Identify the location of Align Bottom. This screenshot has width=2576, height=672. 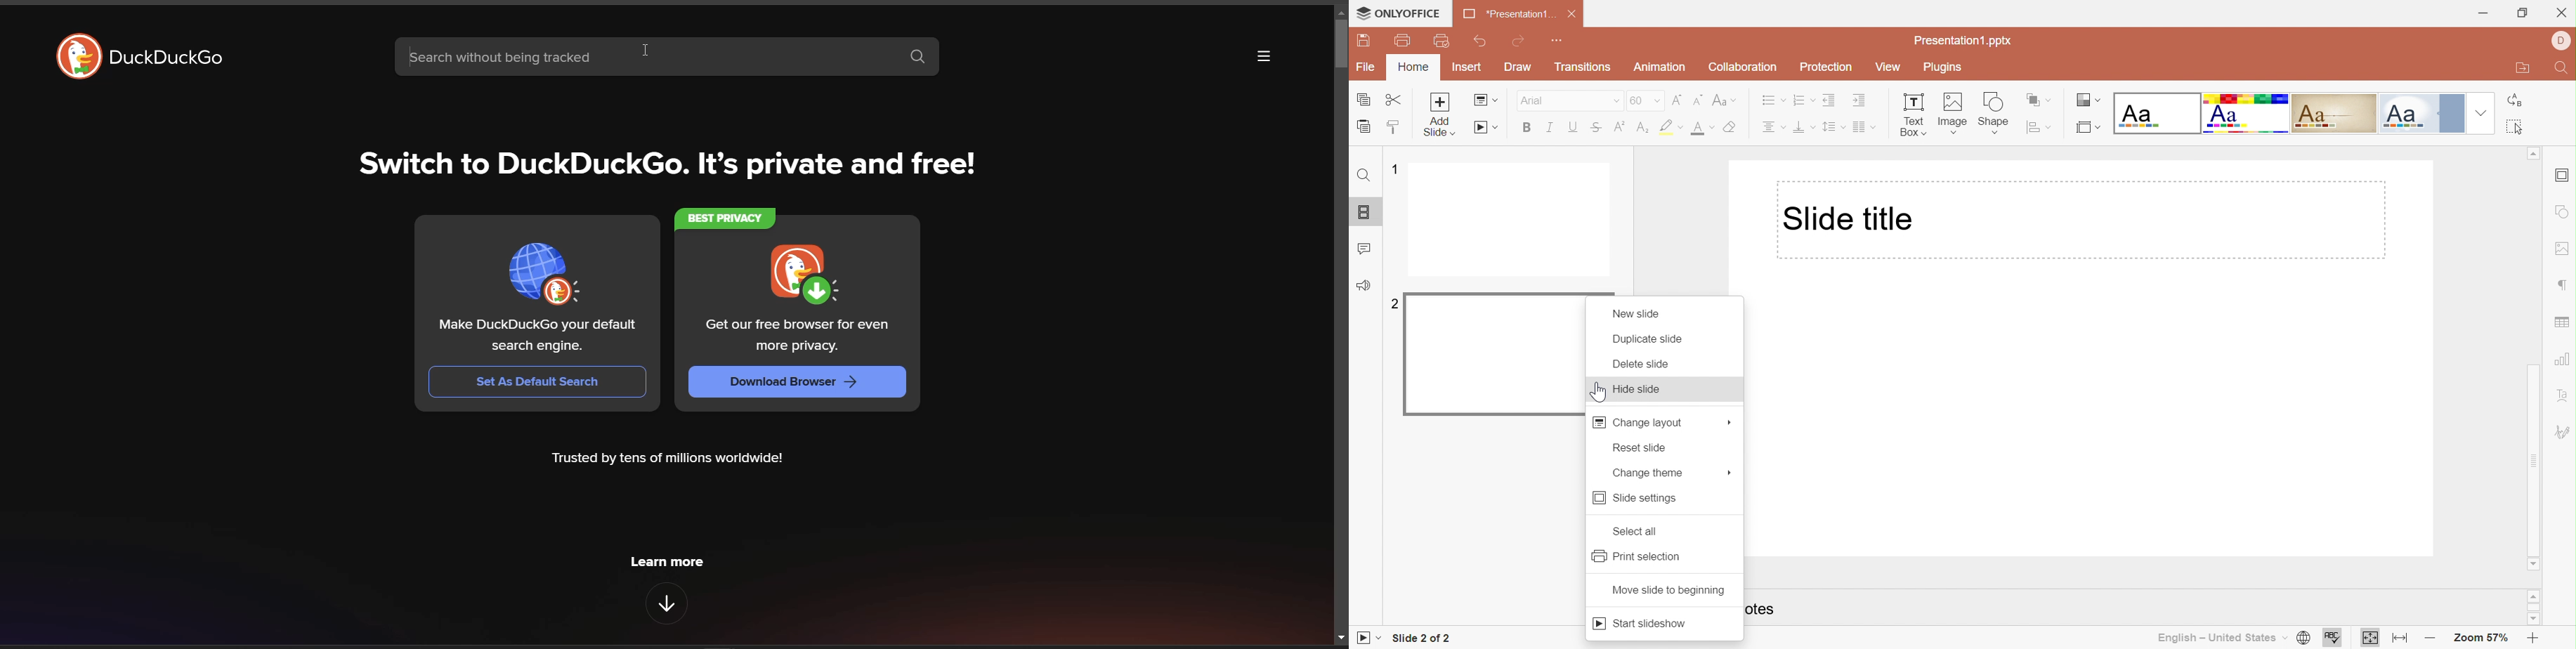
(1804, 129).